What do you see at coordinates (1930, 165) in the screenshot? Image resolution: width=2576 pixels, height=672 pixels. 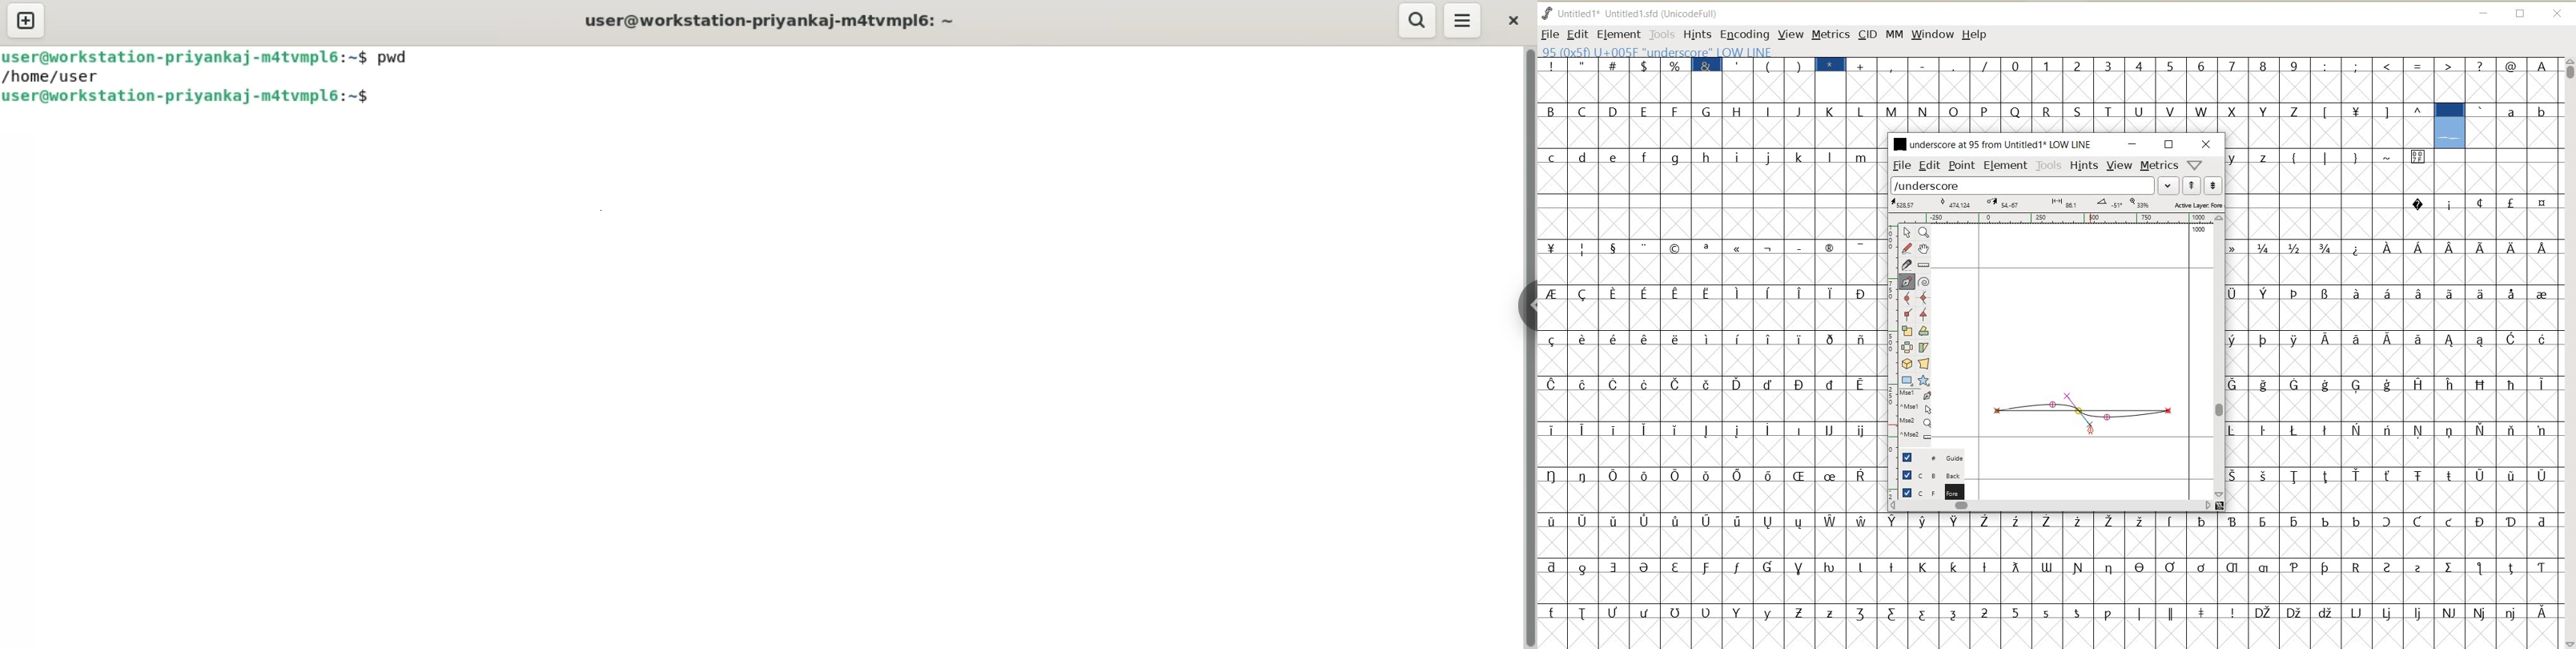 I see `EDIT` at bounding box center [1930, 165].